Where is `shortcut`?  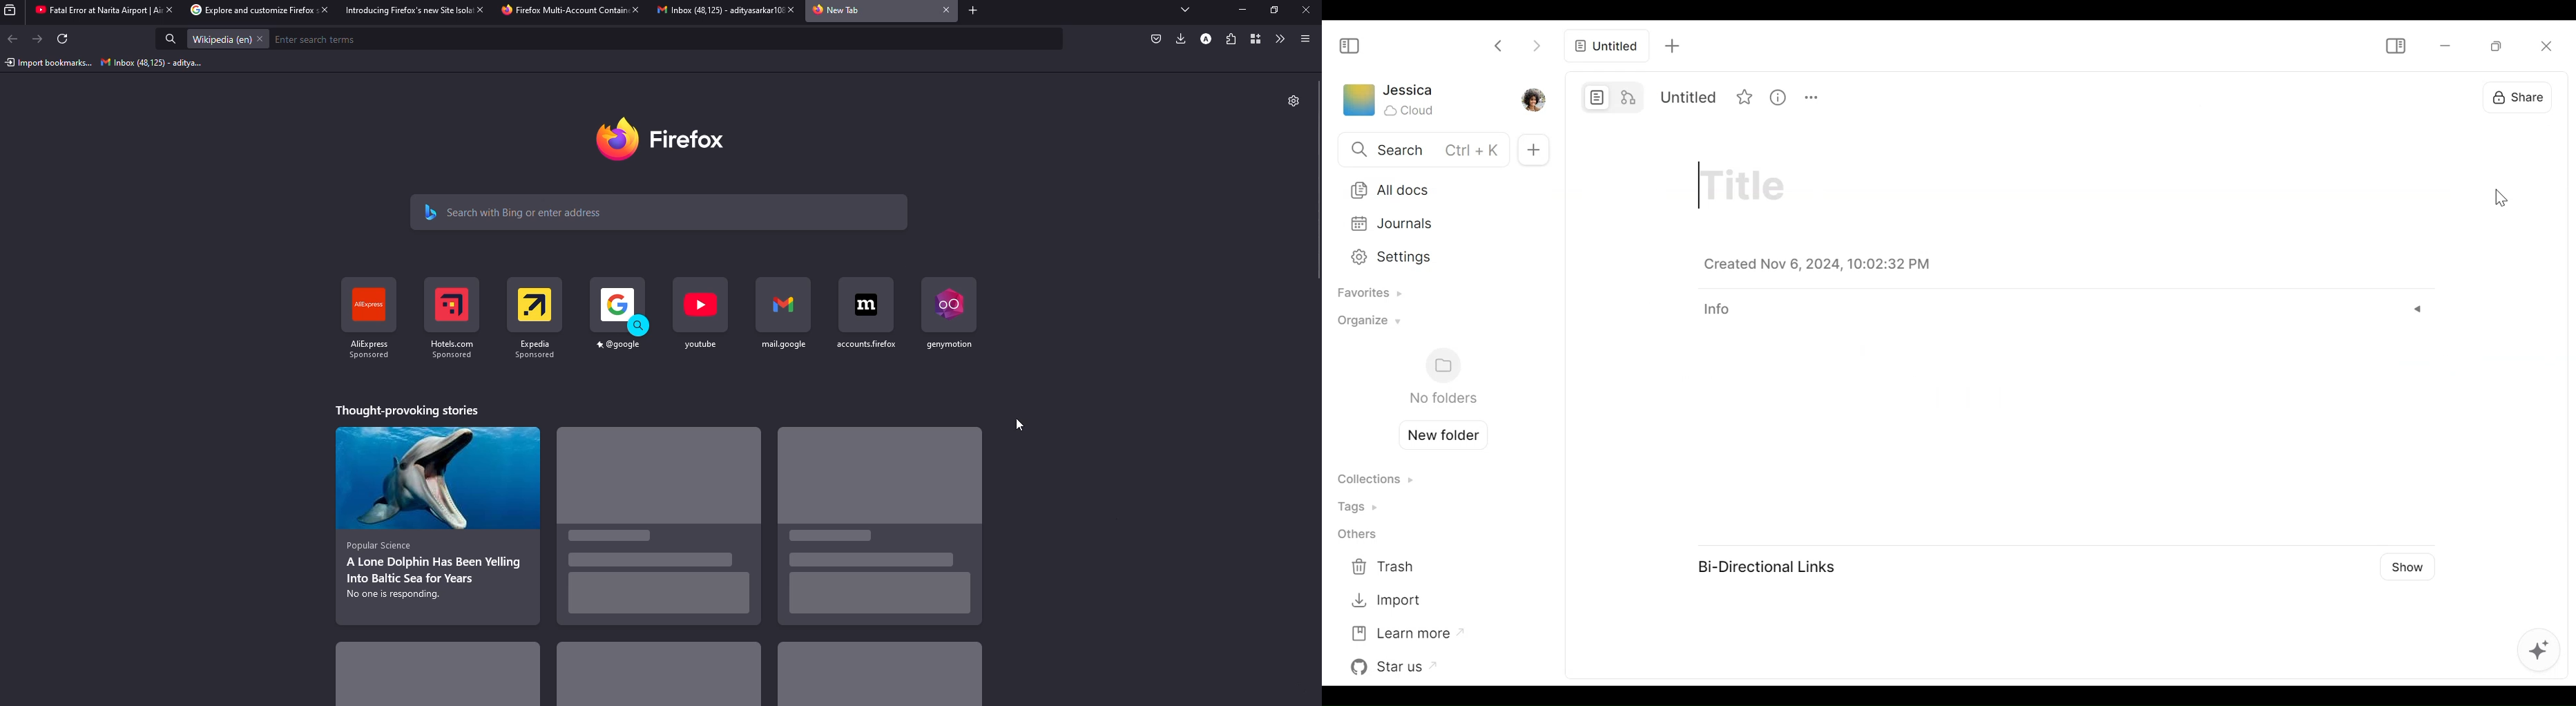 shortcut is located at coordinates (701, 313).